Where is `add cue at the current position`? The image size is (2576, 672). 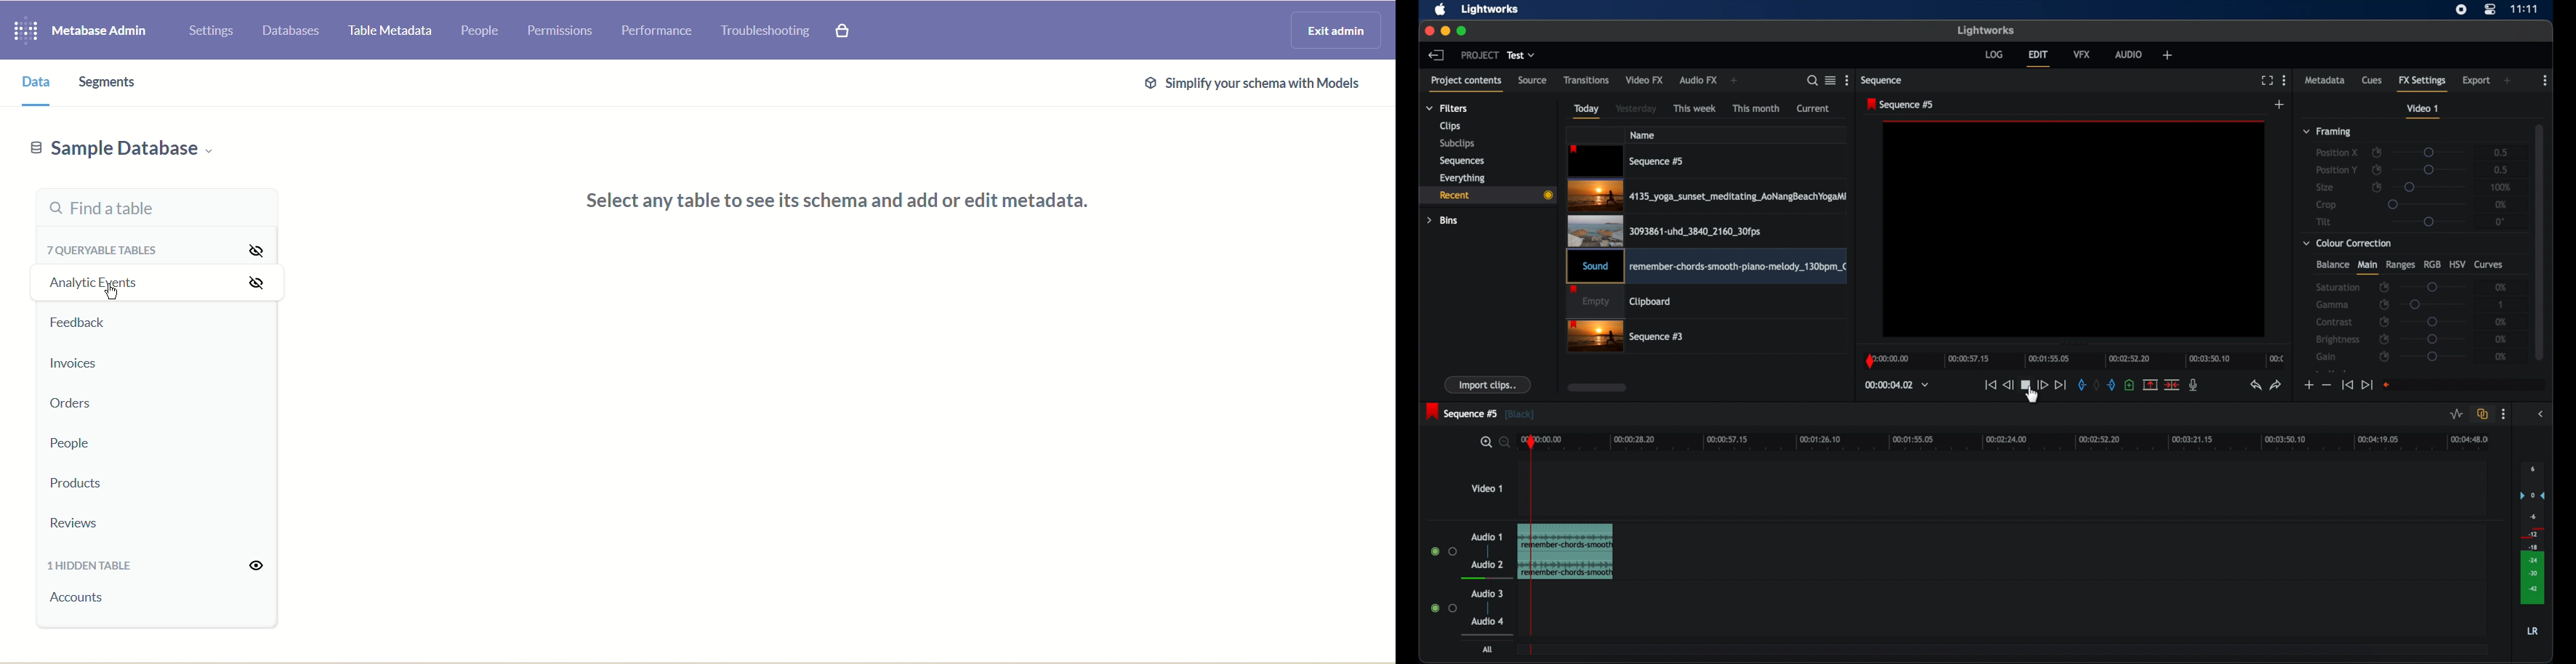 add cue at the current position is located at coordinates (2129, 384).